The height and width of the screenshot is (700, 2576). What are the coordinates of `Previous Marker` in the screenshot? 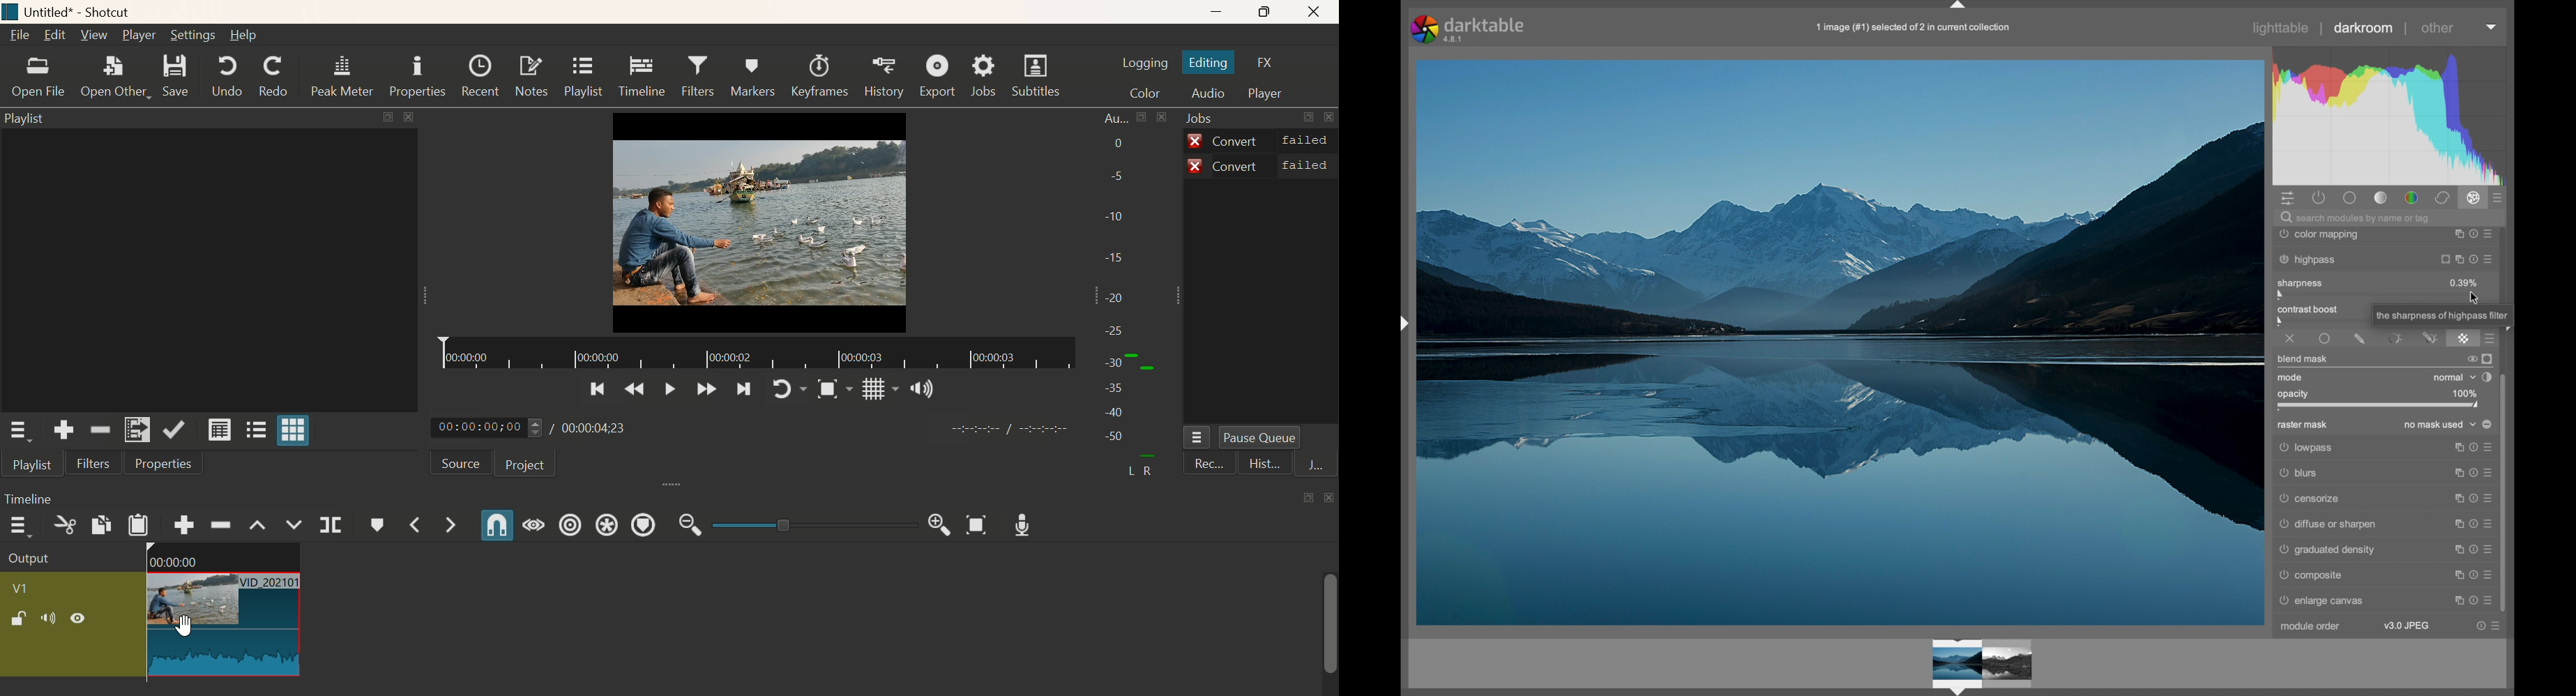 It's located at (423, 525).